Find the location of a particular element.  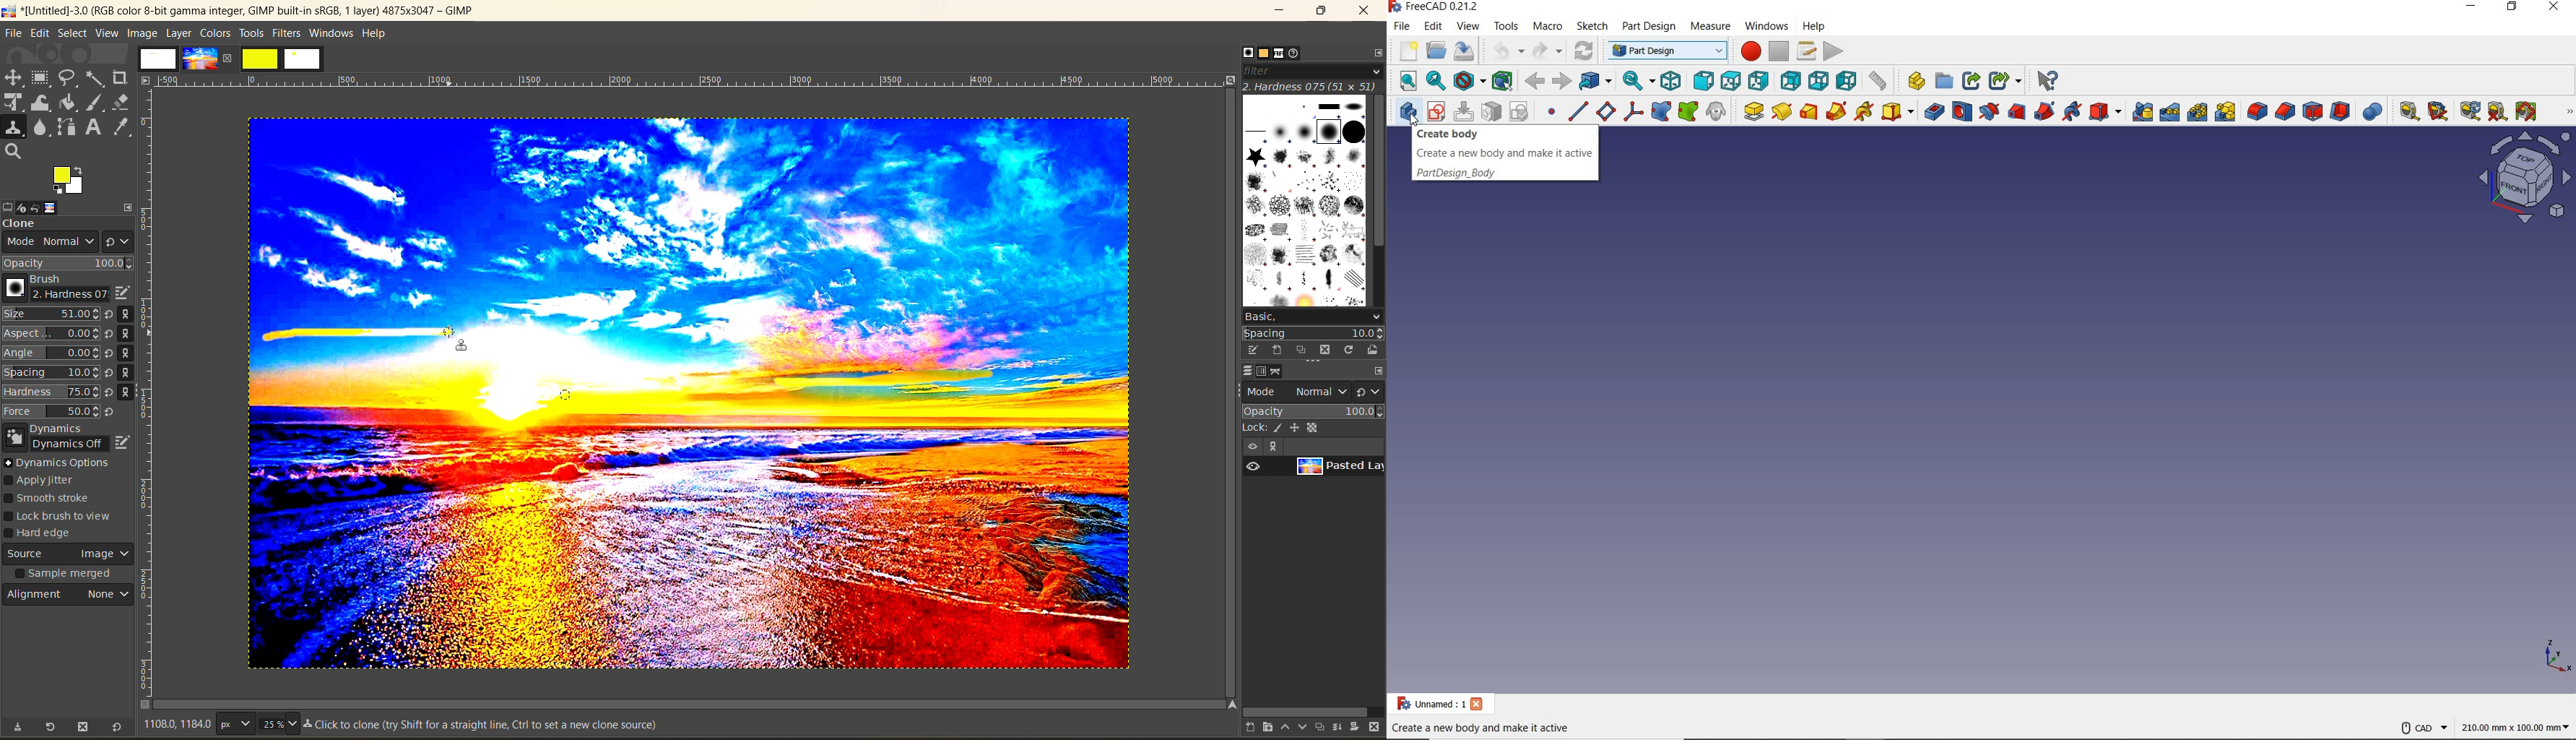

Share is located at coordinates (1971, 82).